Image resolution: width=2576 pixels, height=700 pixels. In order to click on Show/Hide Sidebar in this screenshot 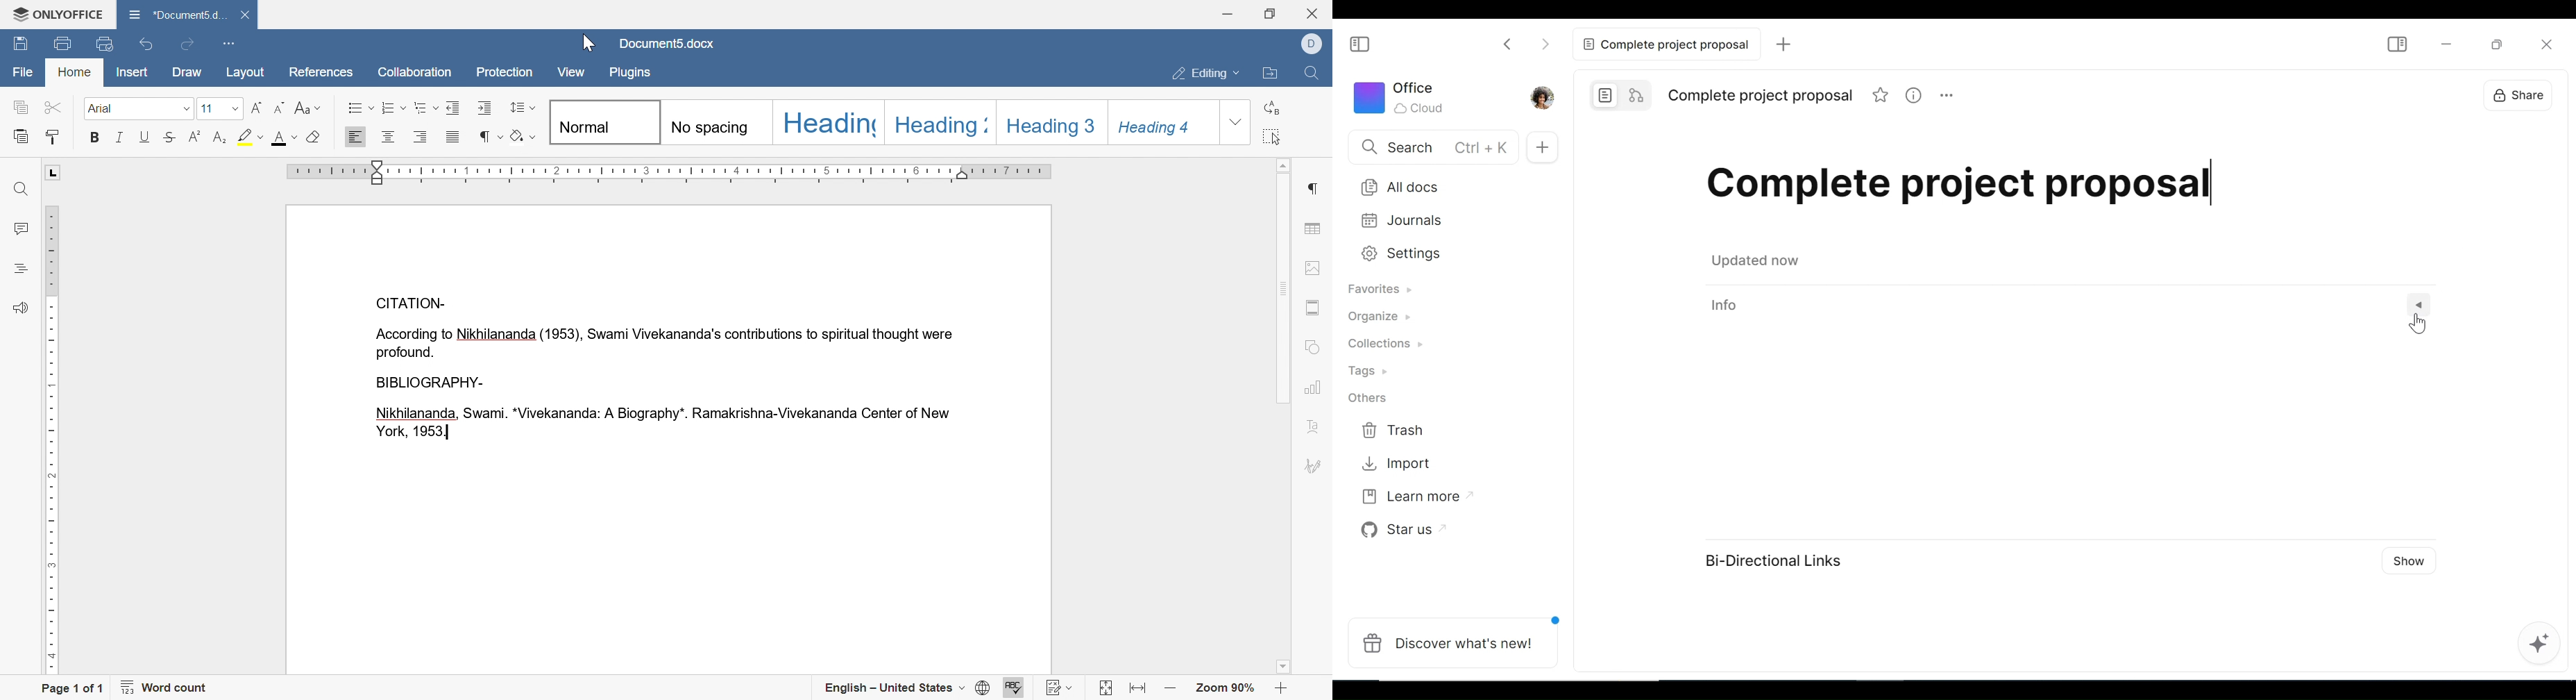, I will do `click(2395, 45)`.